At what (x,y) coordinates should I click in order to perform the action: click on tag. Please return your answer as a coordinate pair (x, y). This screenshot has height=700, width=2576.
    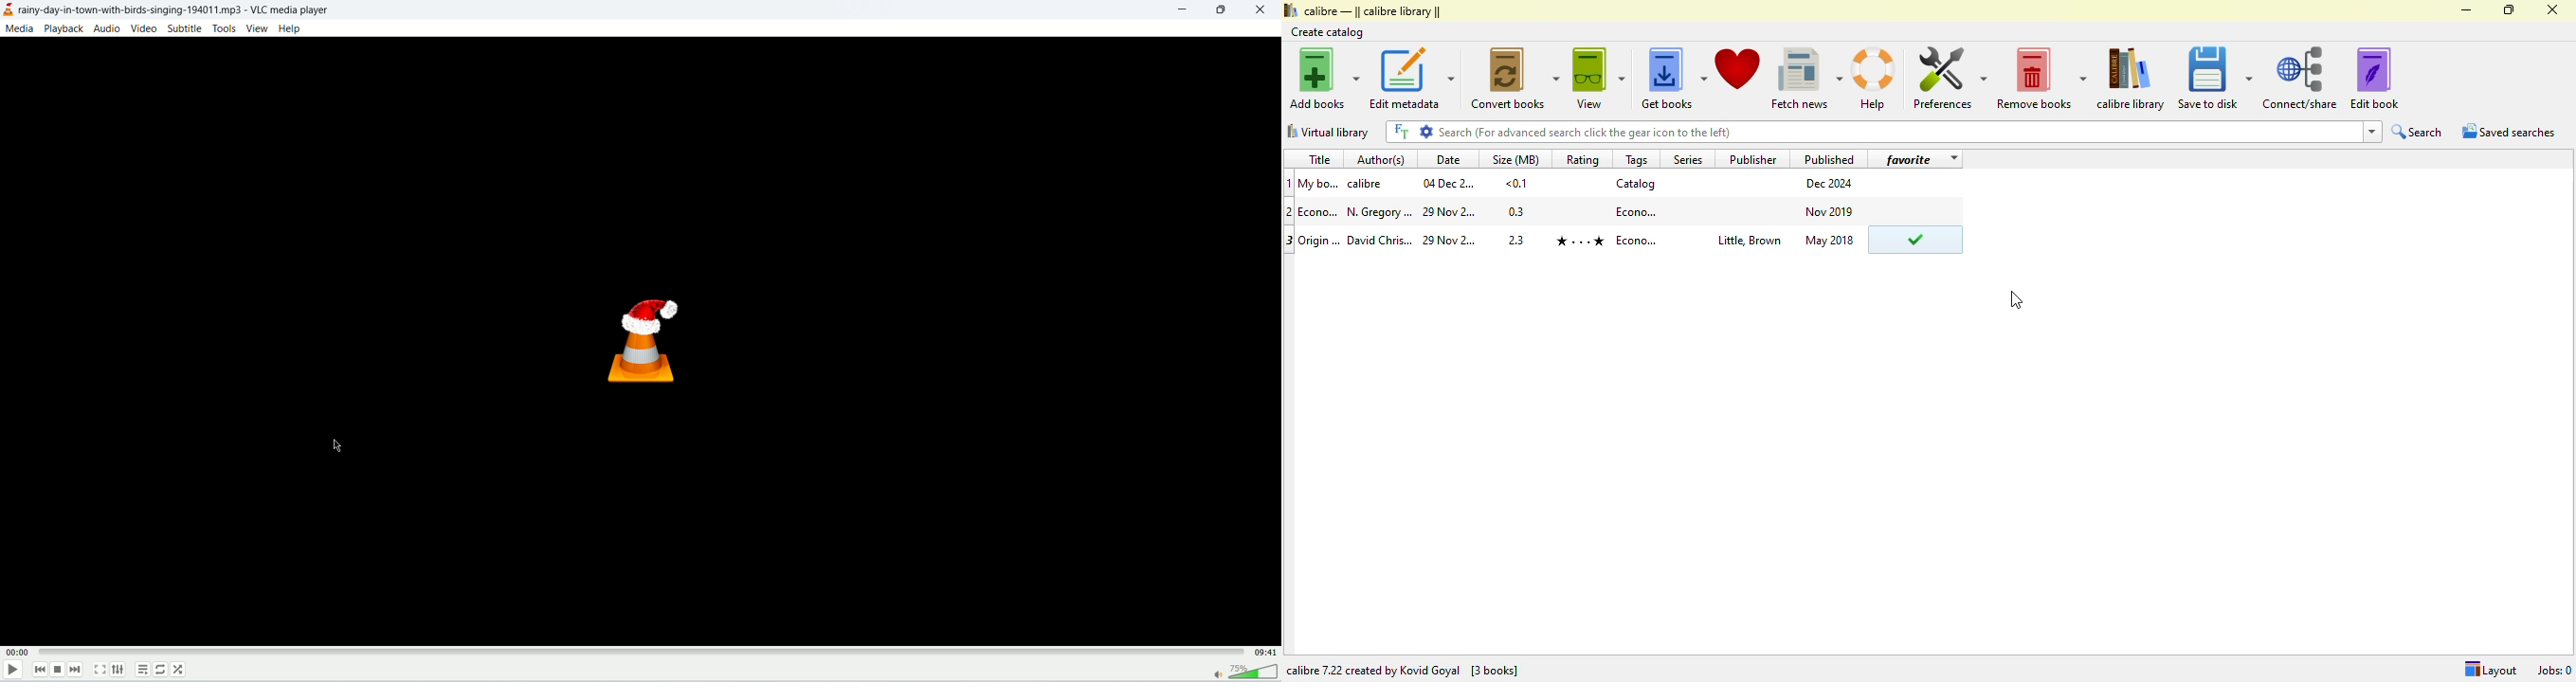
    Looking at the image, I should click on (1639, 241).